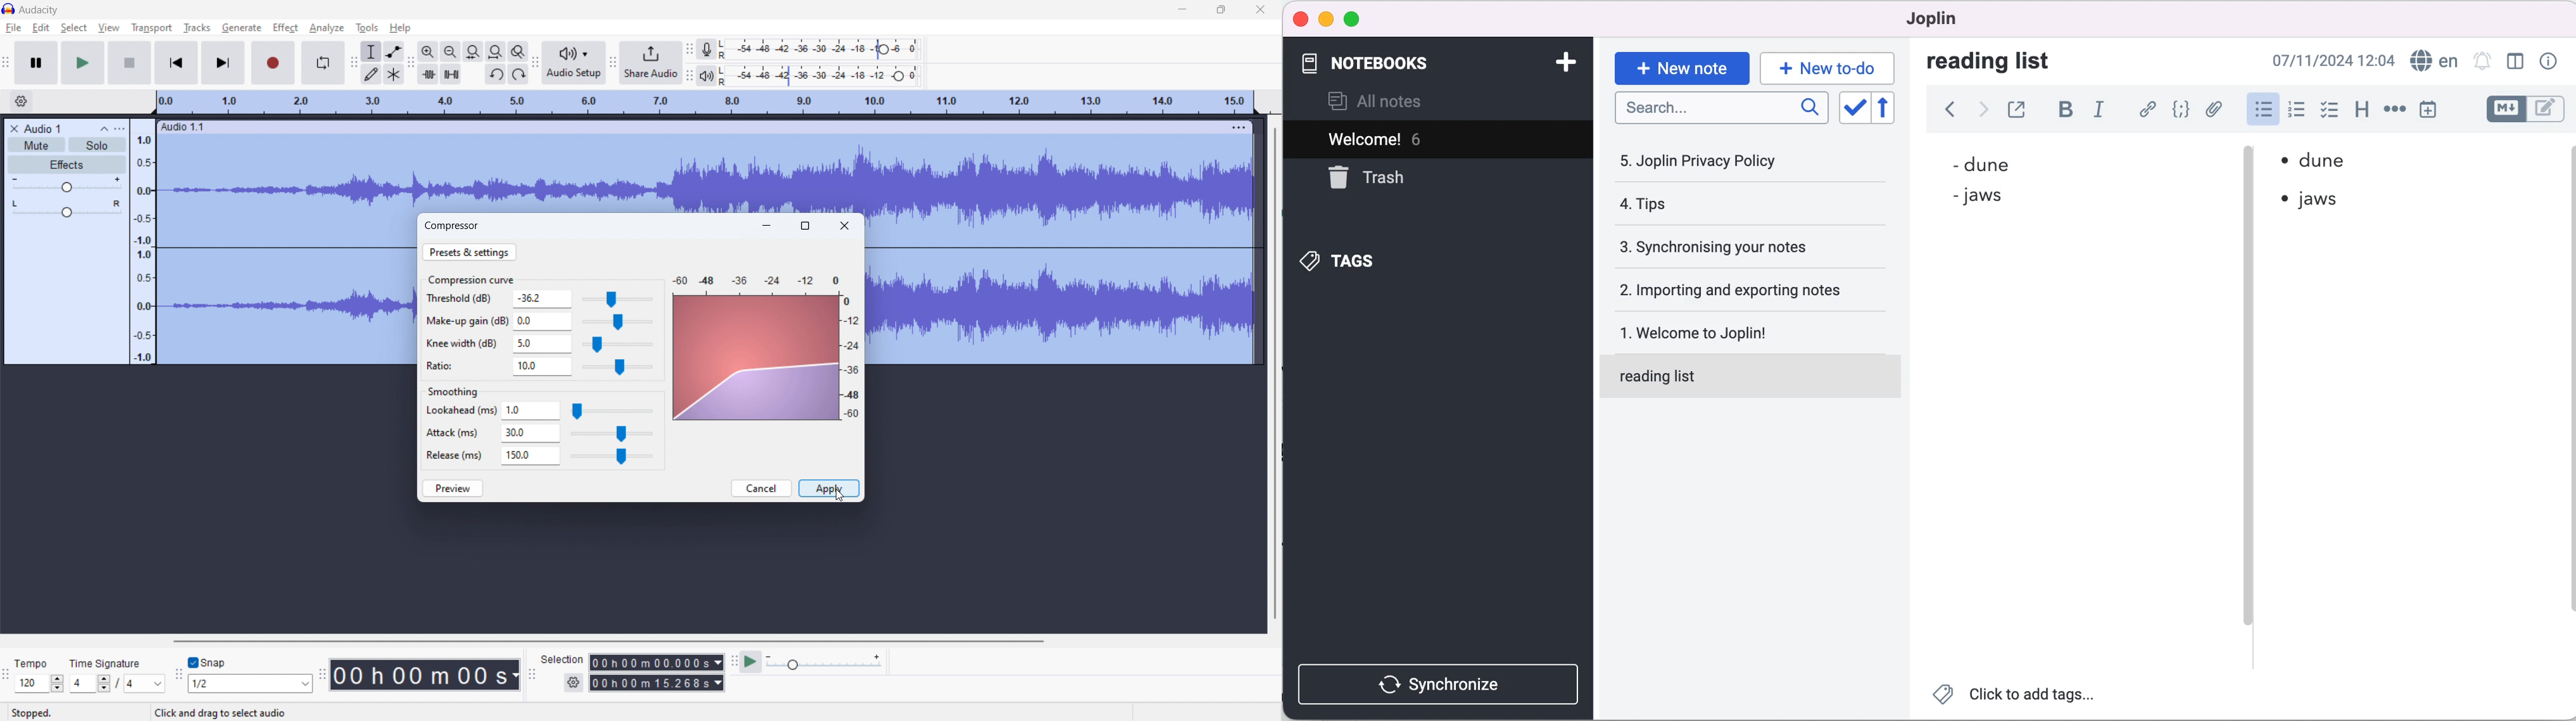  What do you see at coordinates (2297, 112) in the screenshot?
I see `numbered list` at bounding box center [2297, 112].